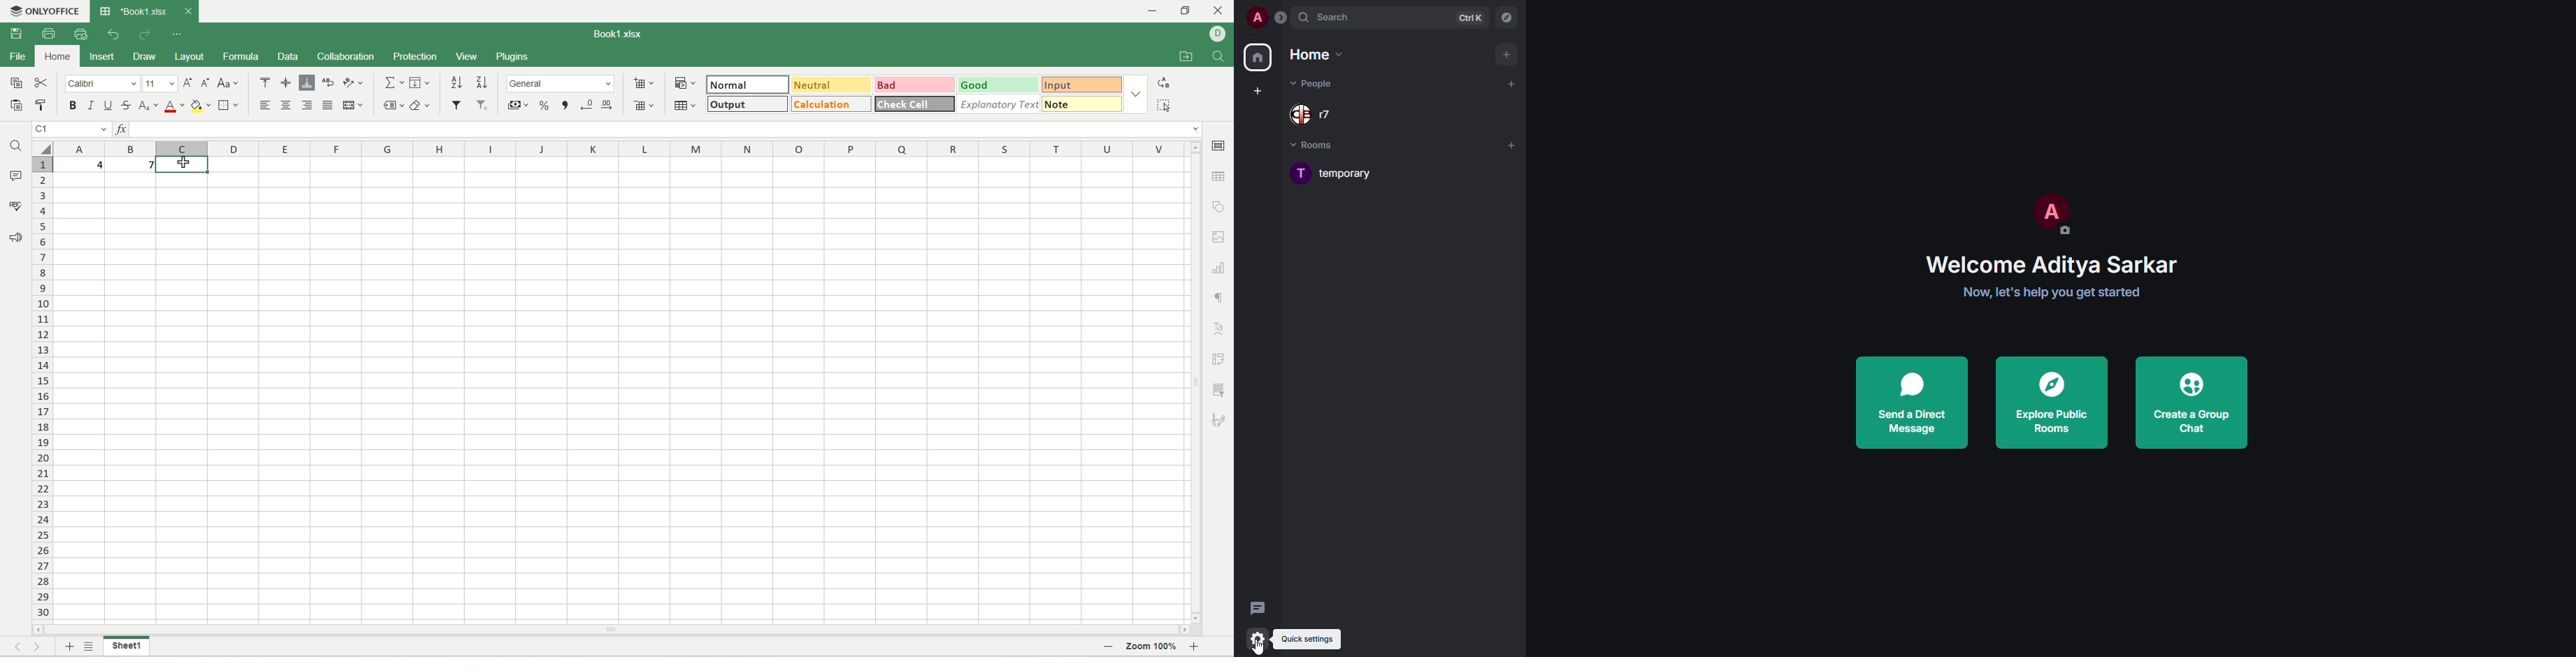 This screenshot has width=2576, height=672. What do you see at coordinates (44, 385) in the screenshot?
I see `row number` at bounding box center [44, 385].